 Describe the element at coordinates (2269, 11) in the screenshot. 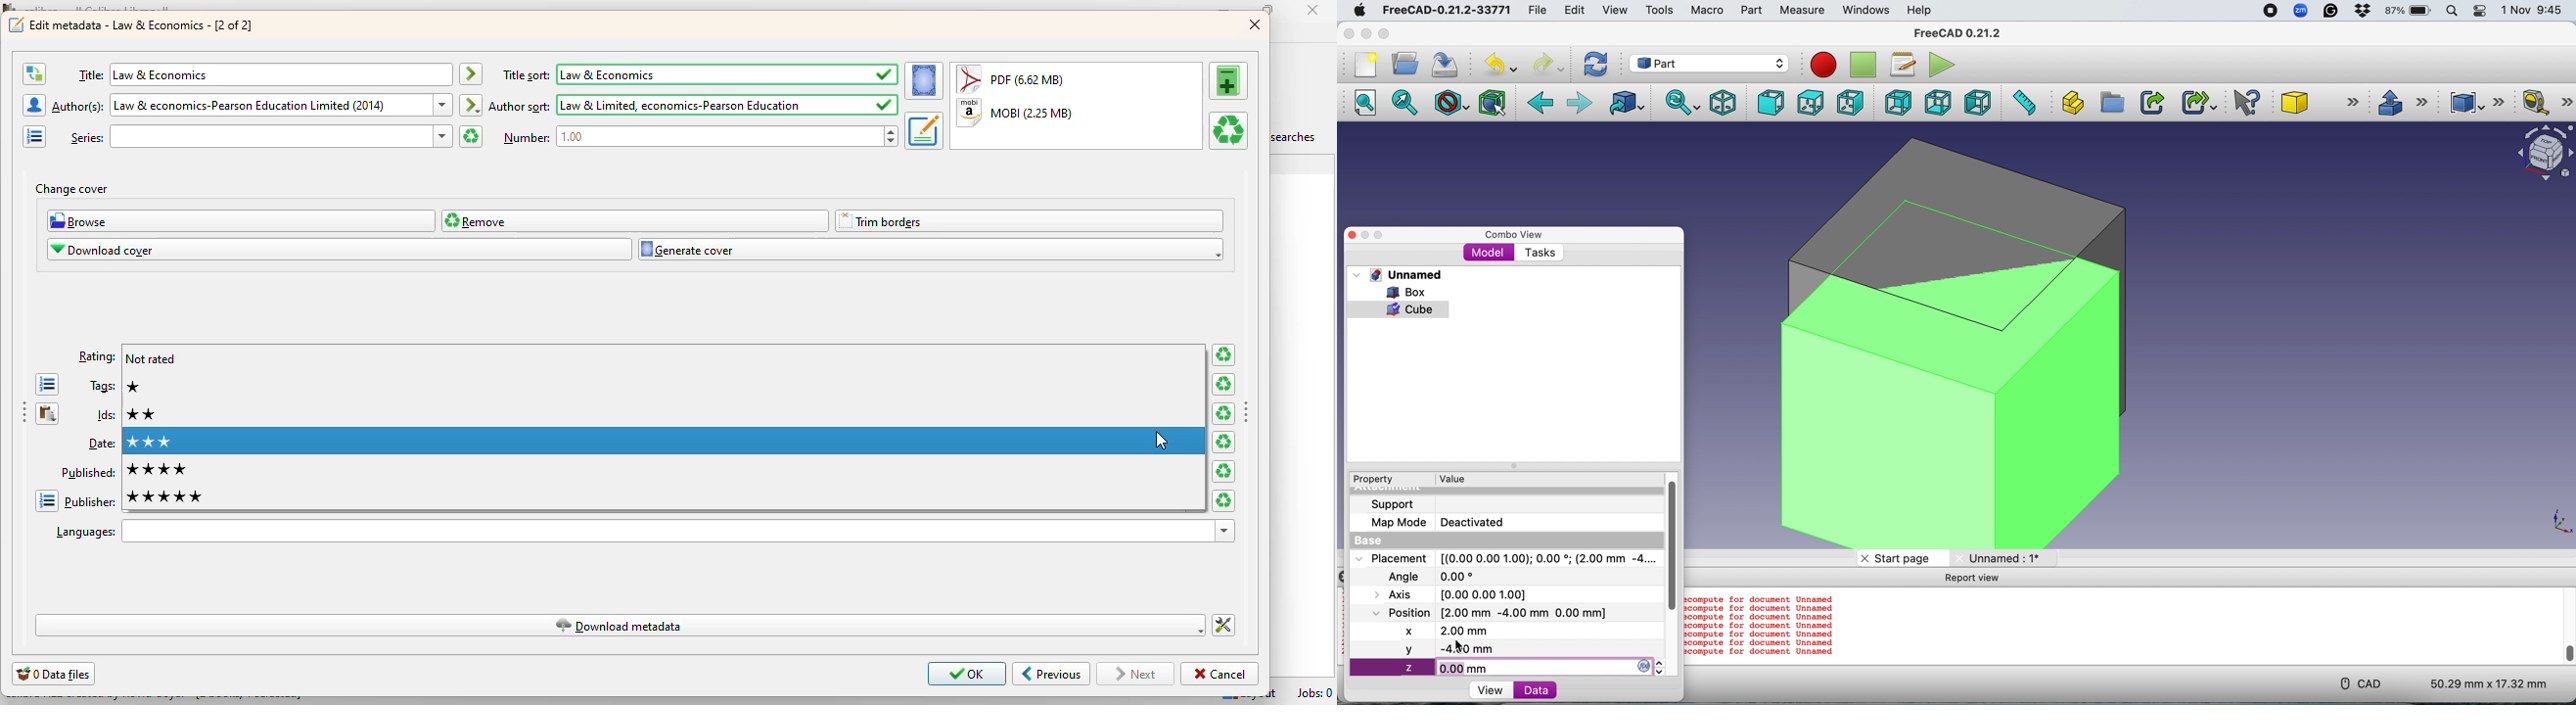

I see `screen recorder` at that location.